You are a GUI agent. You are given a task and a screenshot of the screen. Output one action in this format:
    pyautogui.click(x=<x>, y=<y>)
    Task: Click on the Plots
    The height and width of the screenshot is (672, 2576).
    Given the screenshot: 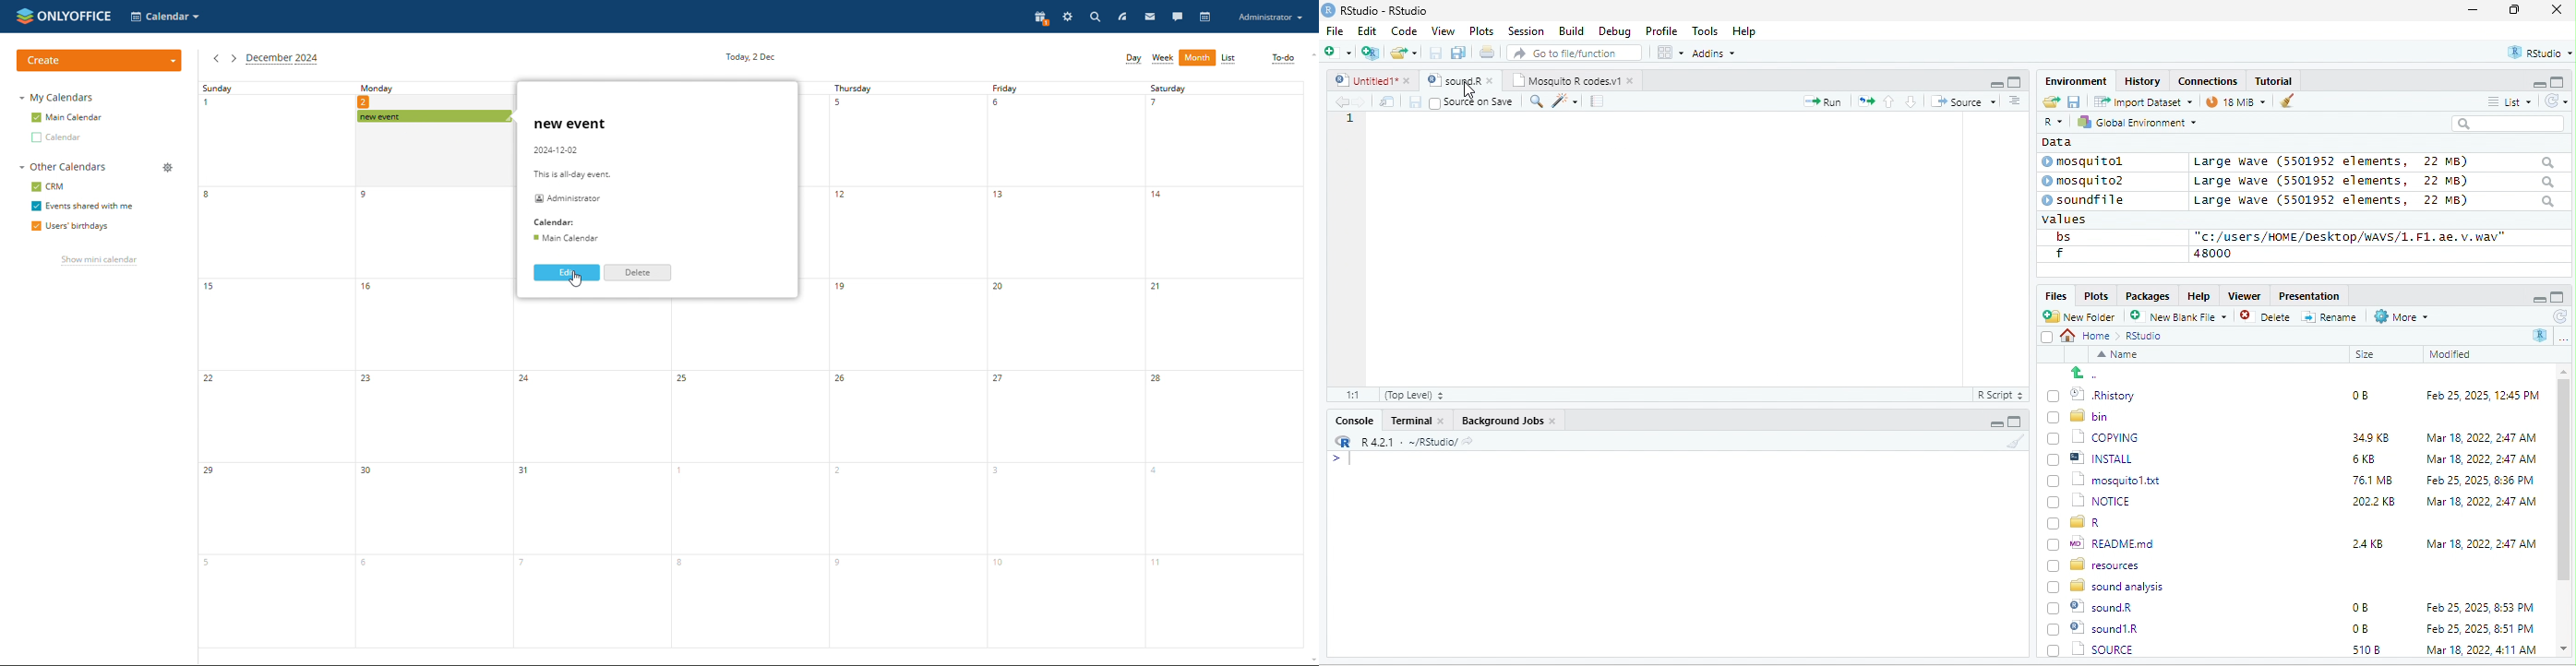 What is the action you would take?
    pyautogui.click(x=2096, y=295)
    